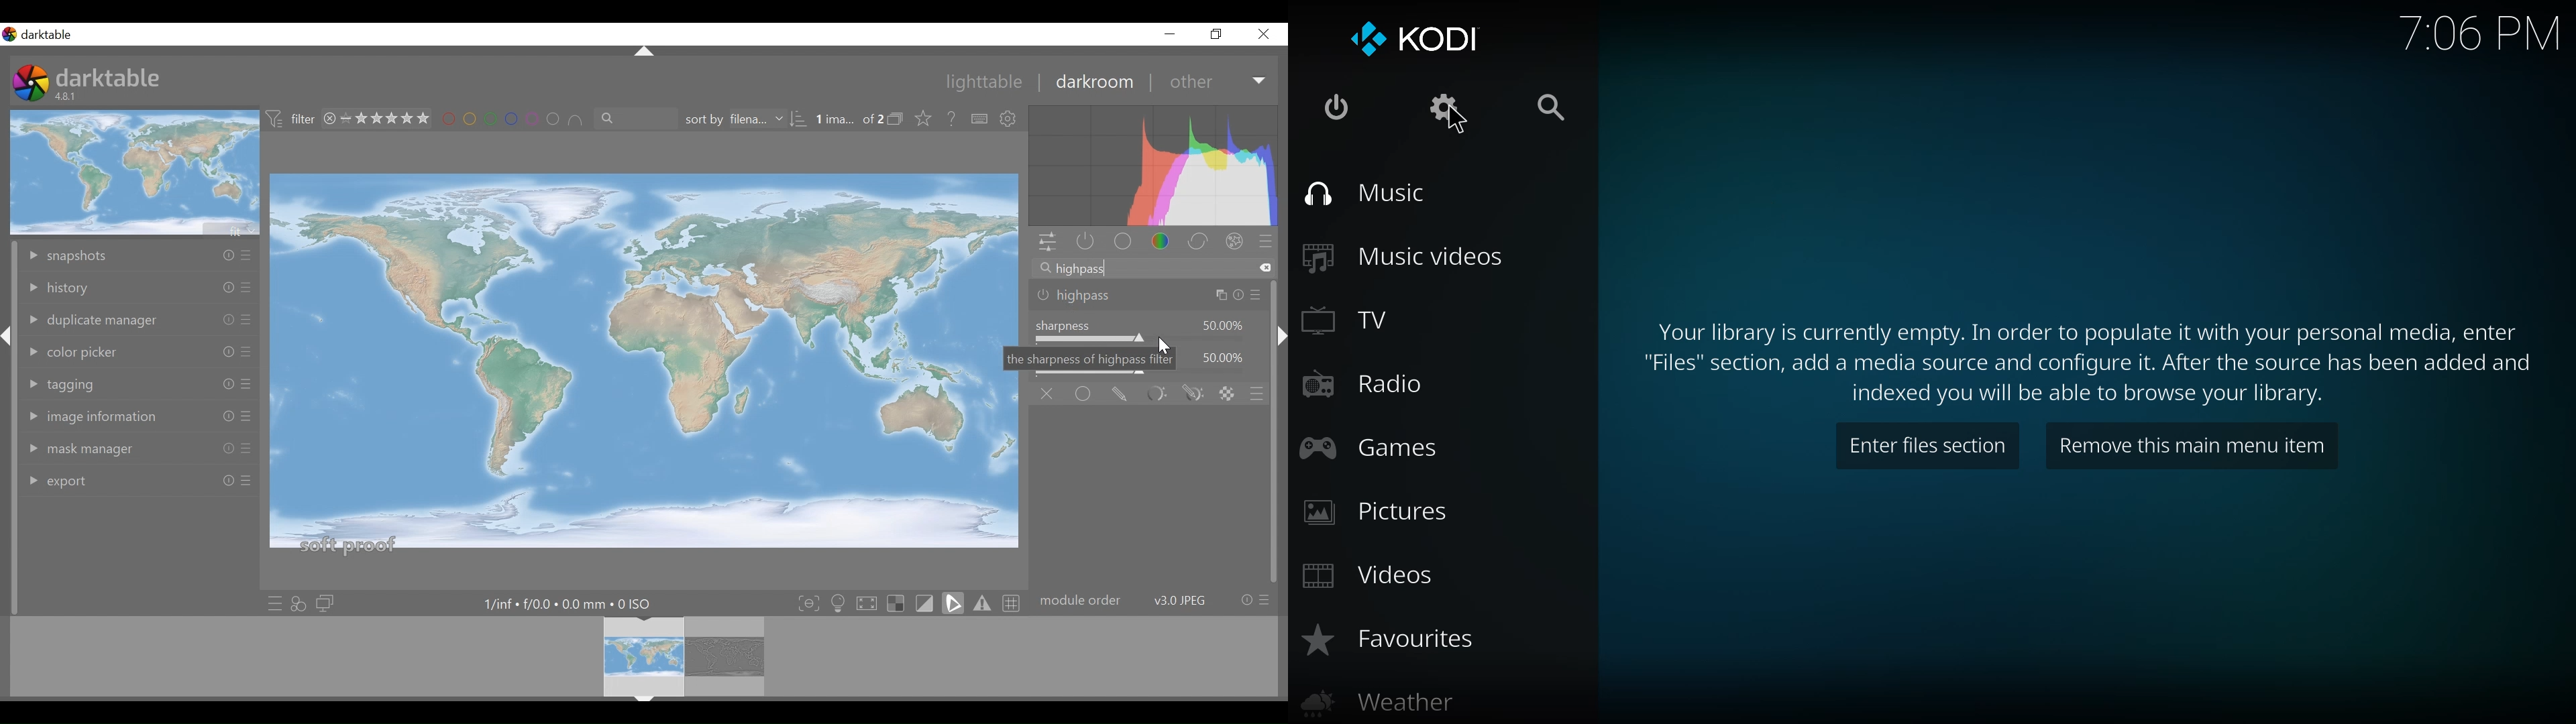  What do you see at coordinates (1413, 40) in the screenshot?
I see `kodi` at bounding box center [1413, 40].